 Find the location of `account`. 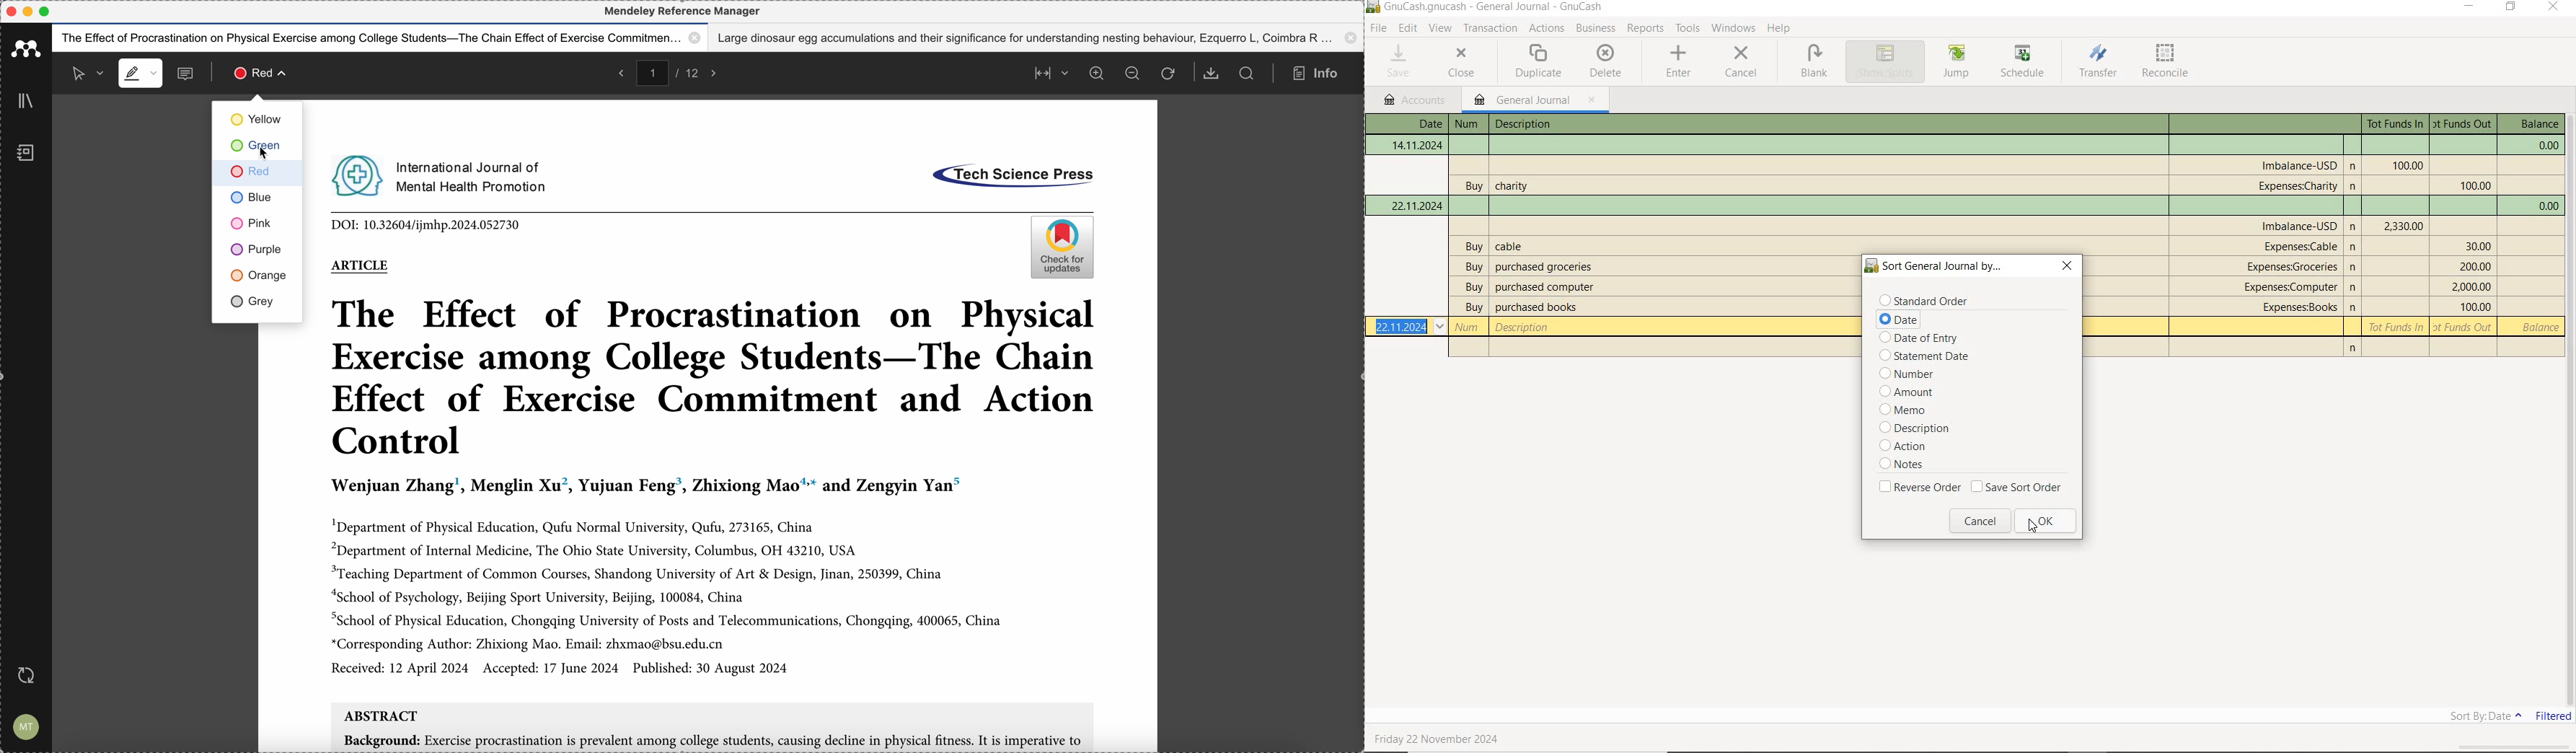

account is located at coordinates (2293, 287).